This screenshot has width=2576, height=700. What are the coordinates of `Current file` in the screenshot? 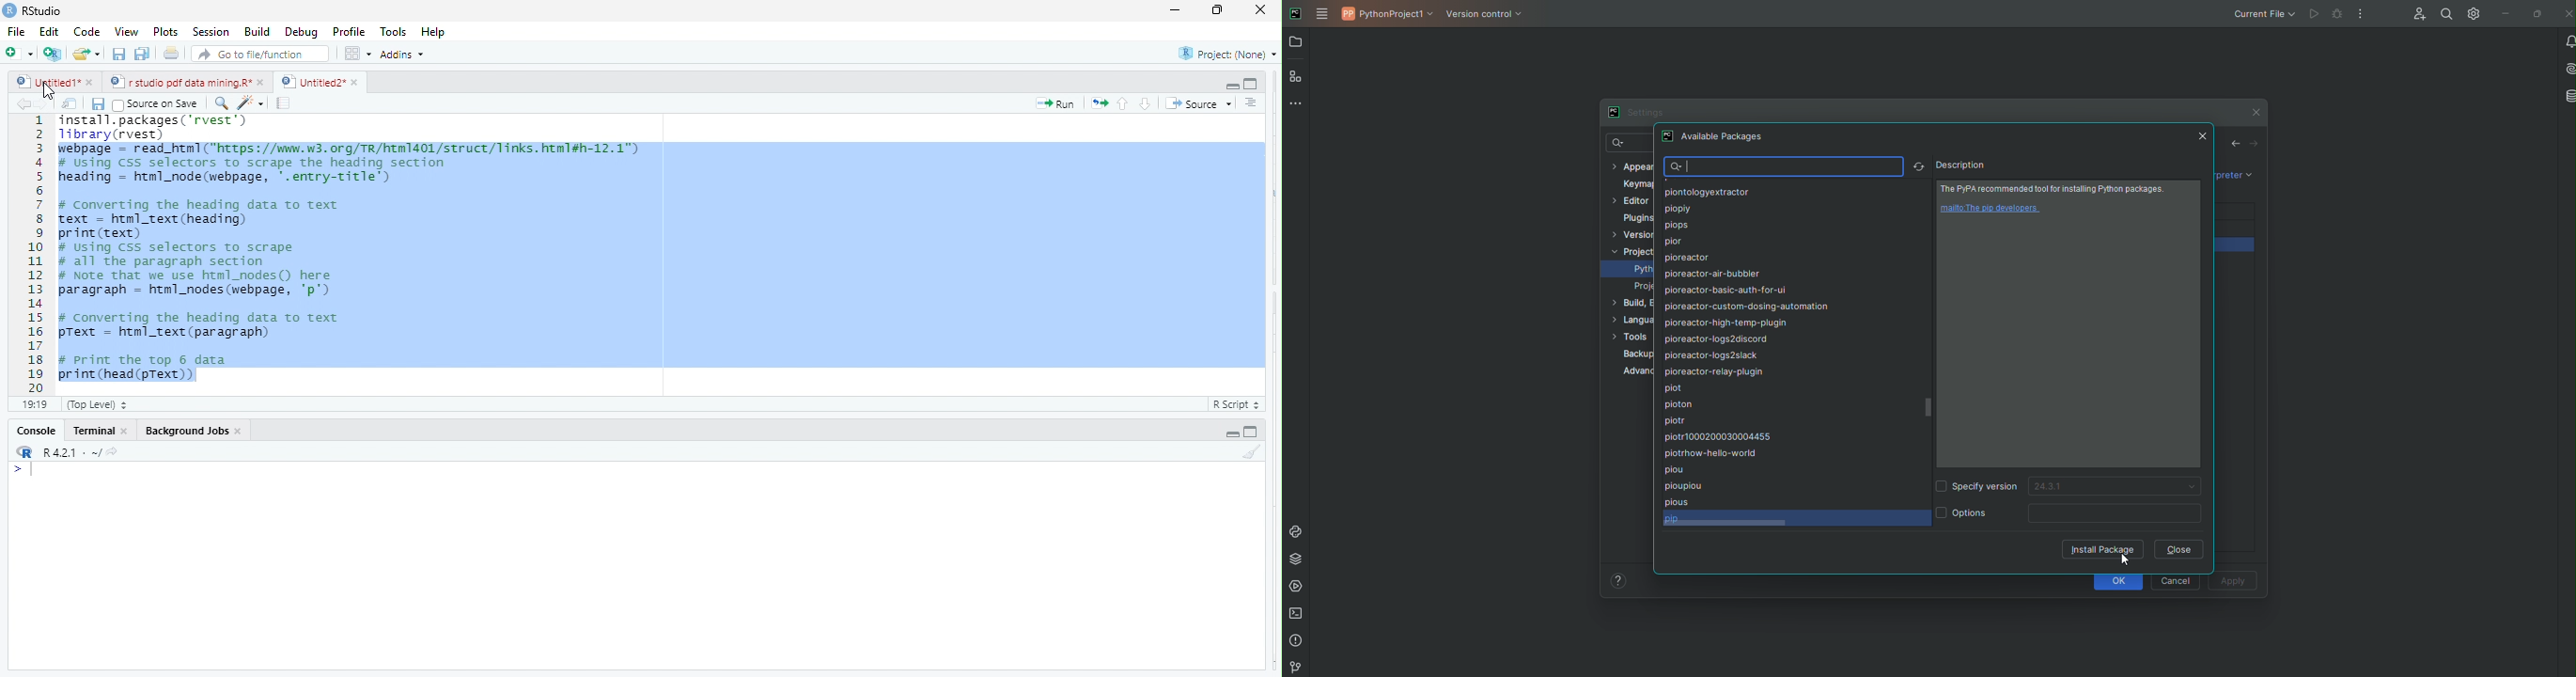 It's located at (2263, 14).